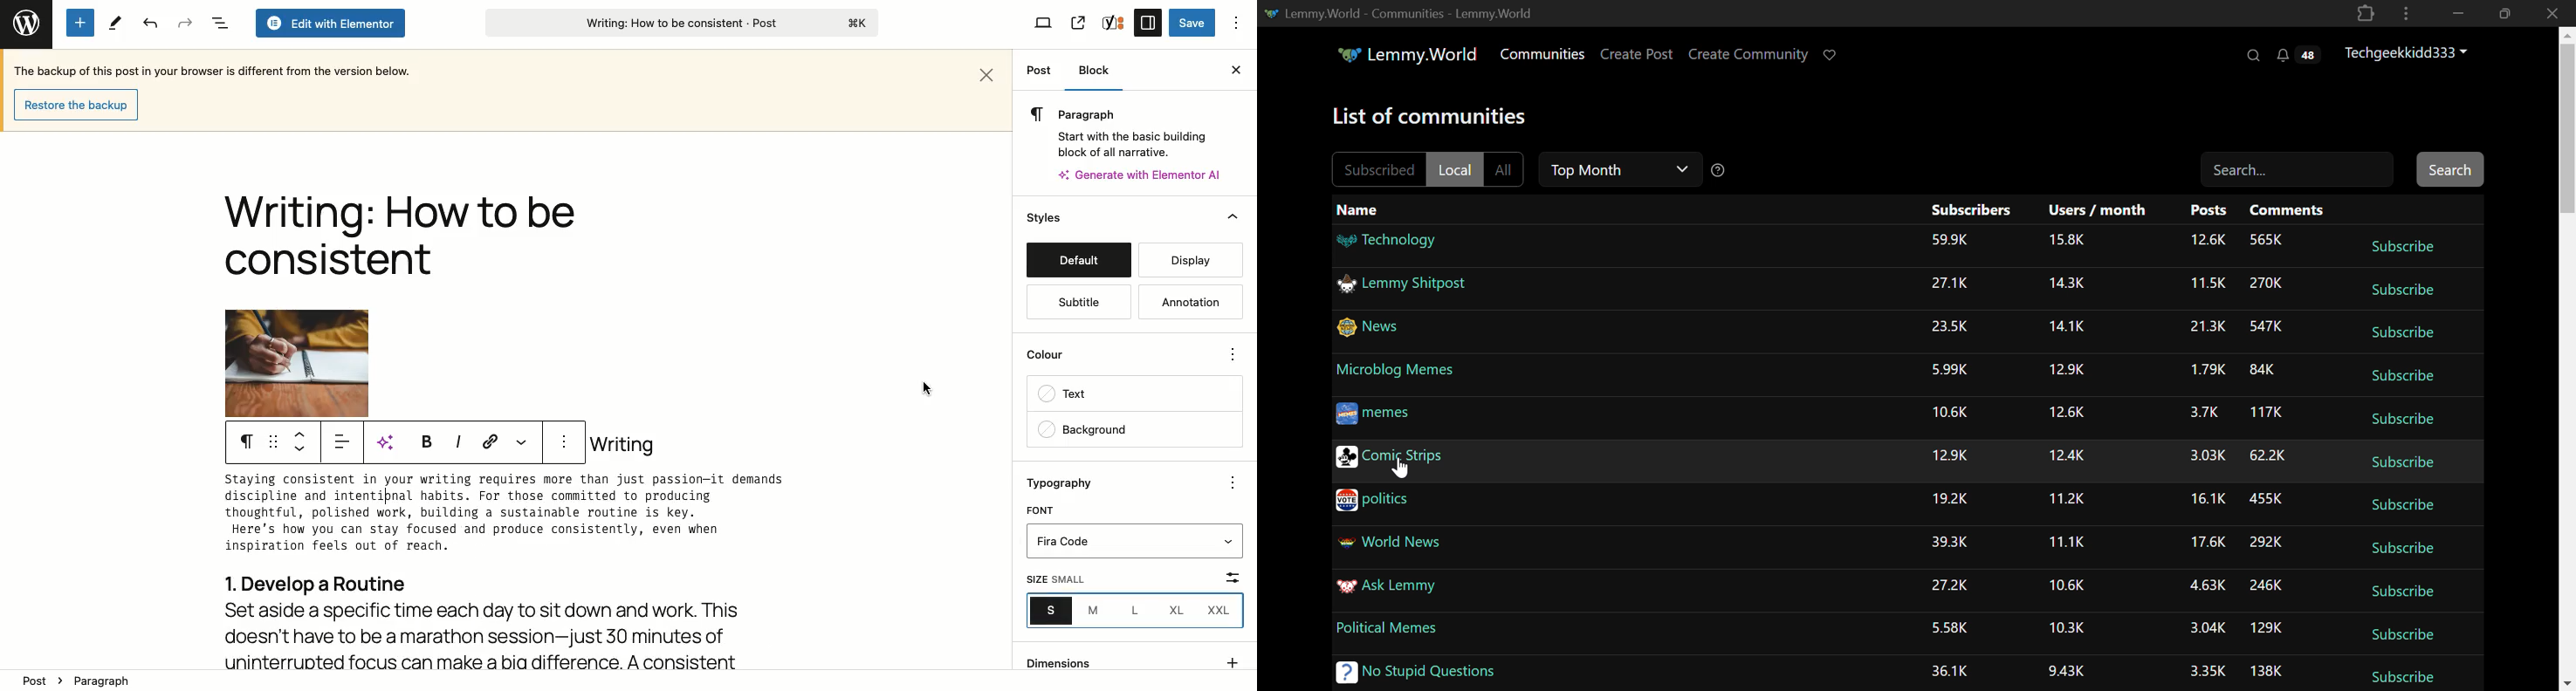 This screenshot has height=700, width=2576. What do you see at coordinates (329, 24) in the screenshot?
I see `Edit with elementor` at bounding box center [329, 24].